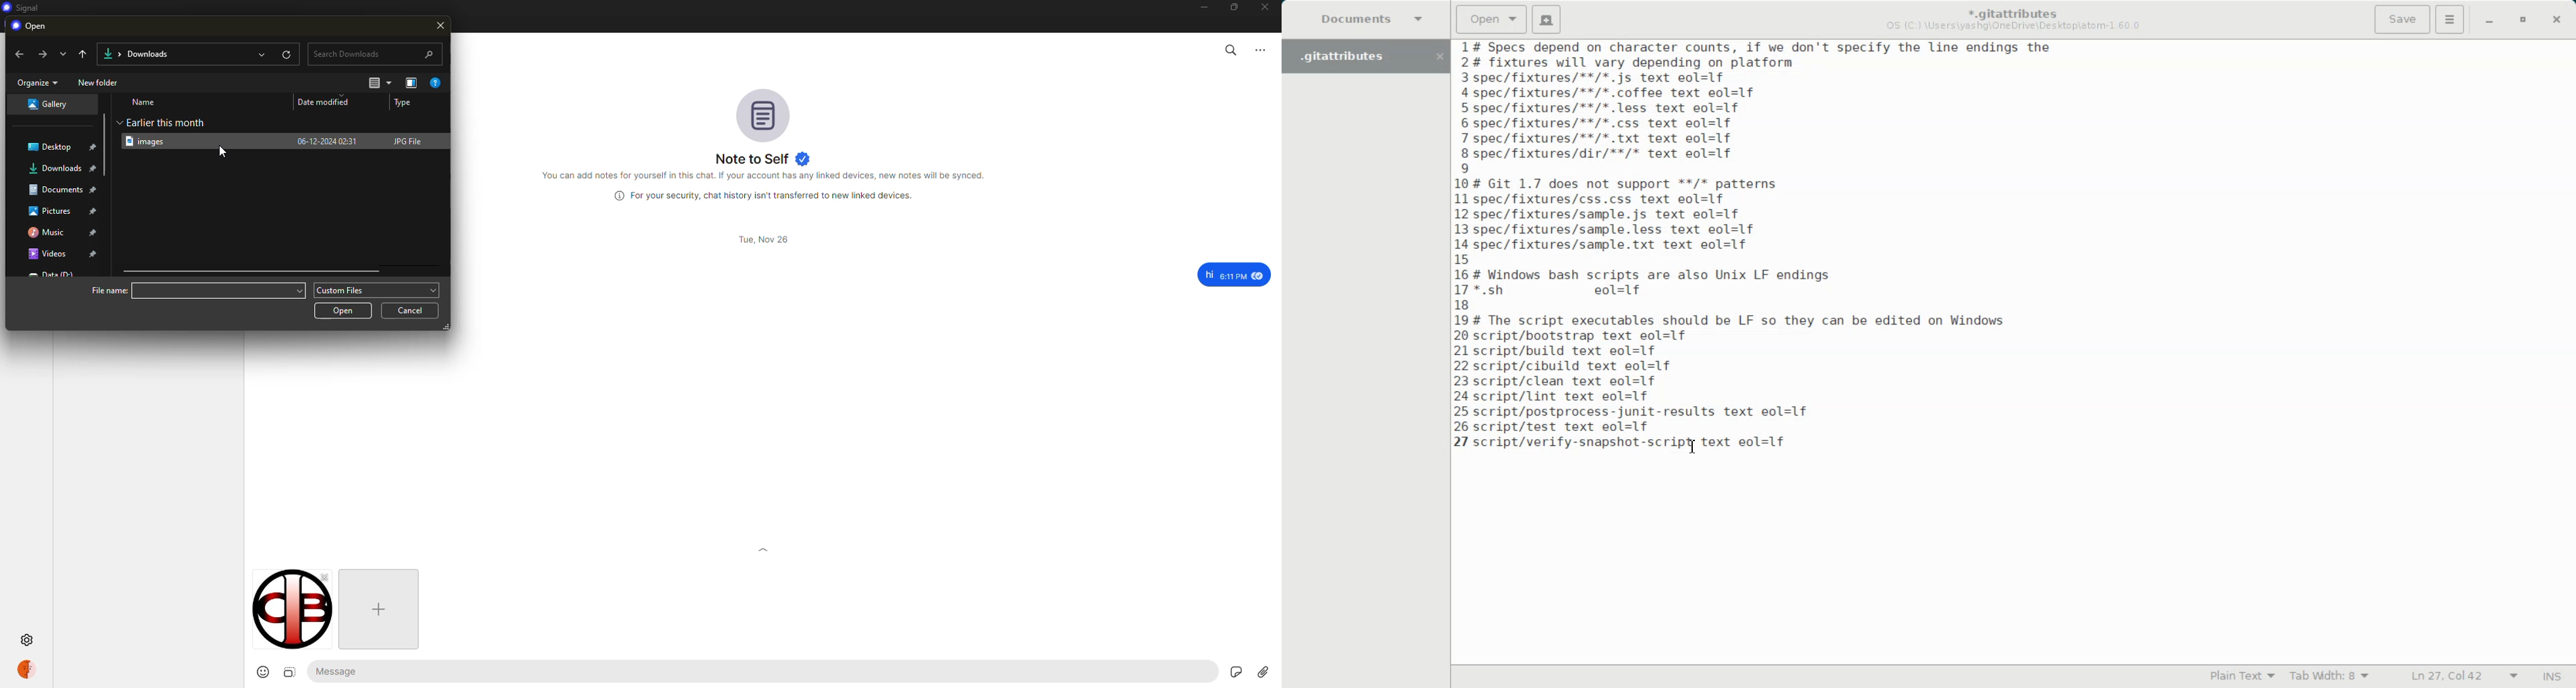 The height and width of the screenshot is (700, 2576). Describe the element at coordinates (286, 53) in the screenshot. I see `refresh` at that location.